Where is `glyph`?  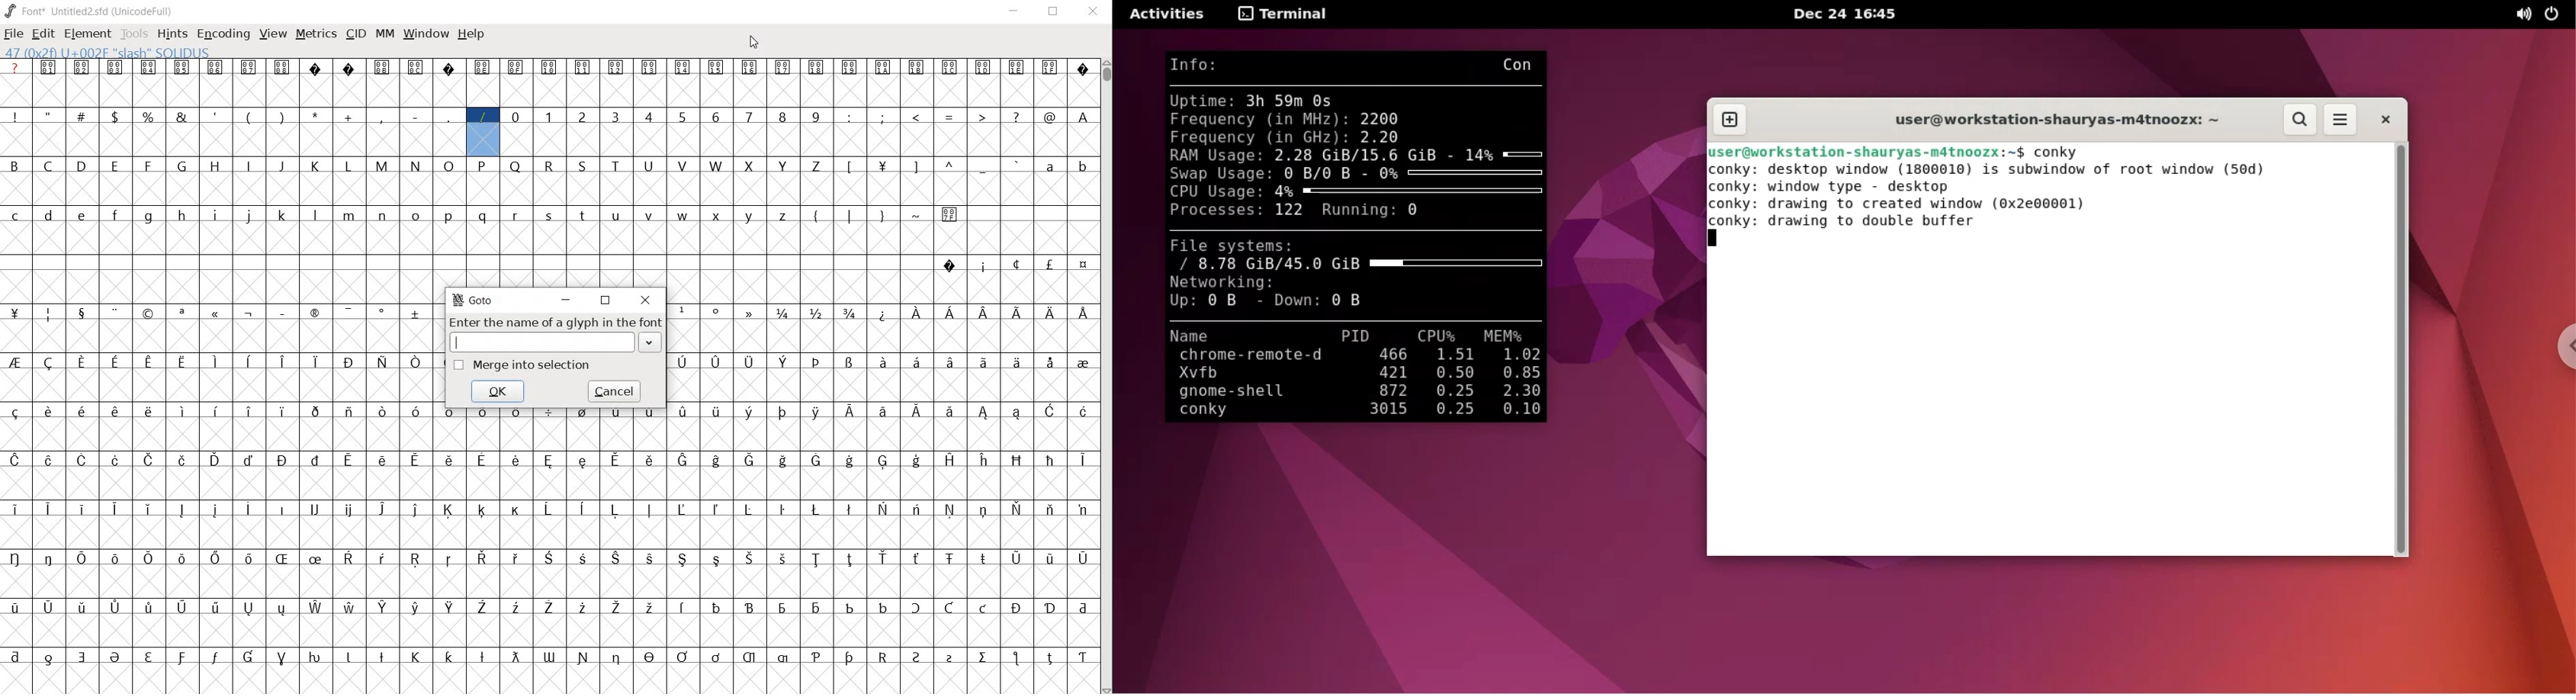
glyph is located at coordinates (917, 657).